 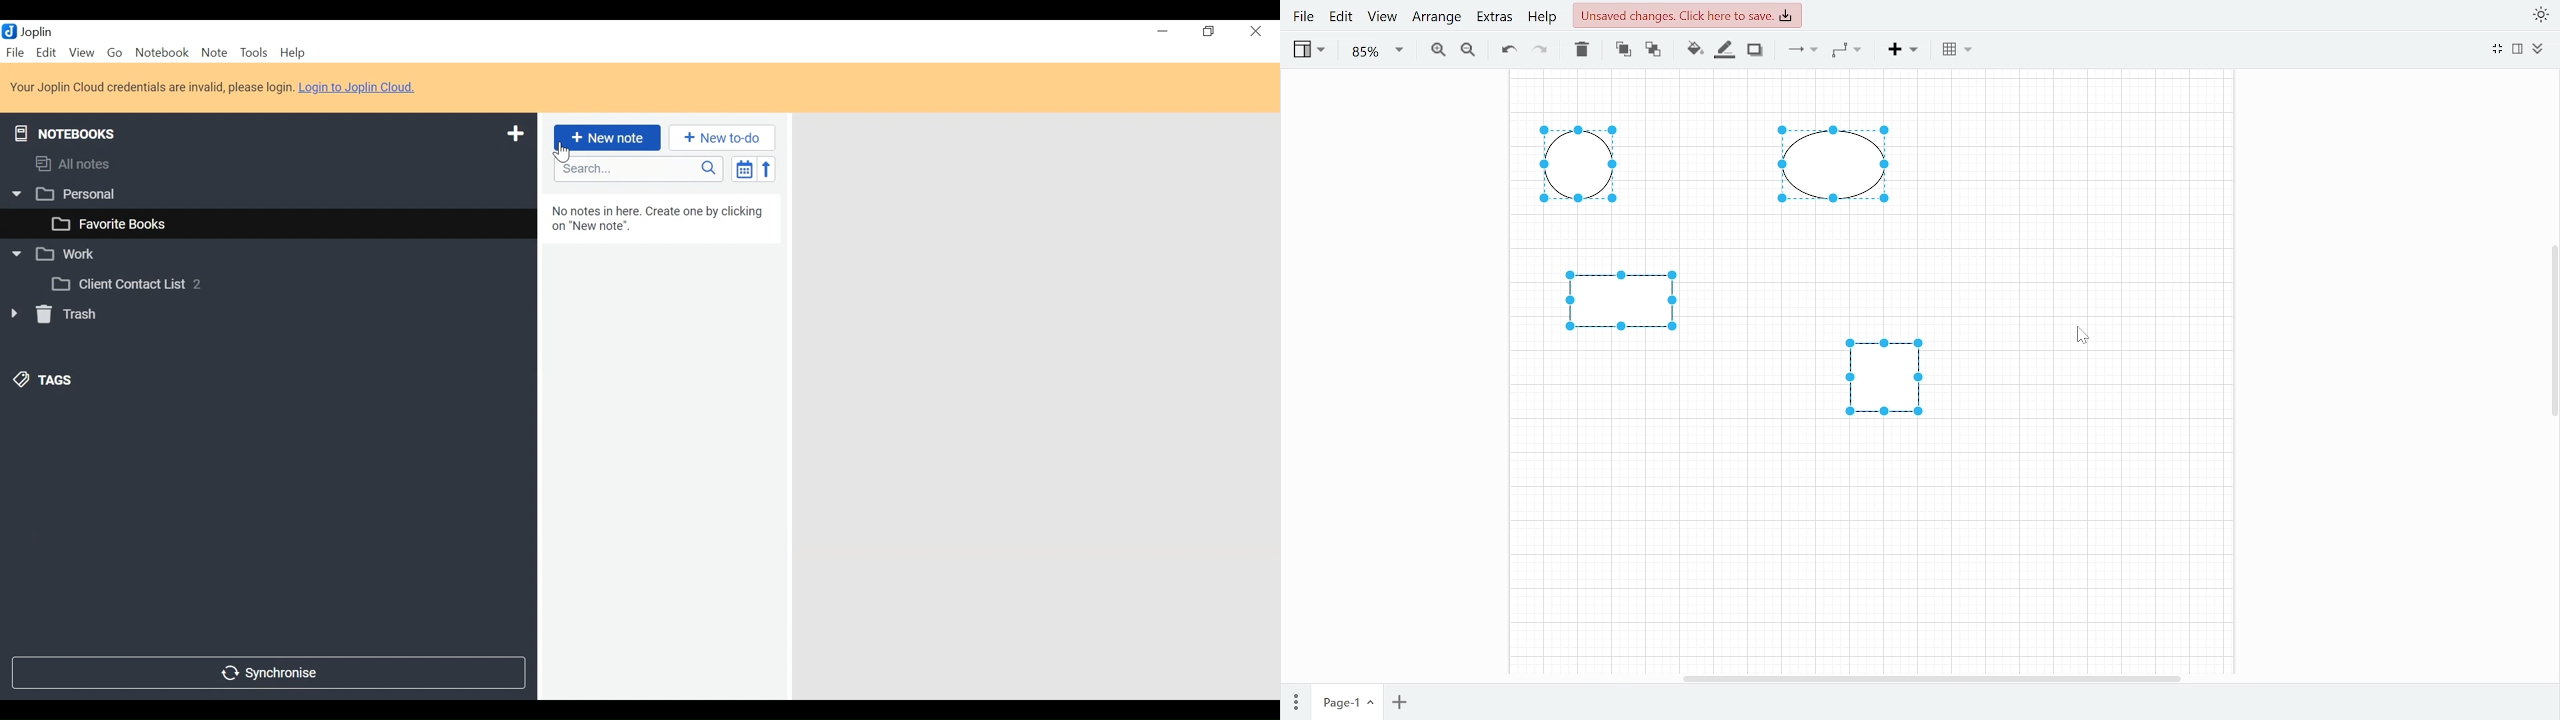 I want to click on Close, so click(x=1257, y=30).